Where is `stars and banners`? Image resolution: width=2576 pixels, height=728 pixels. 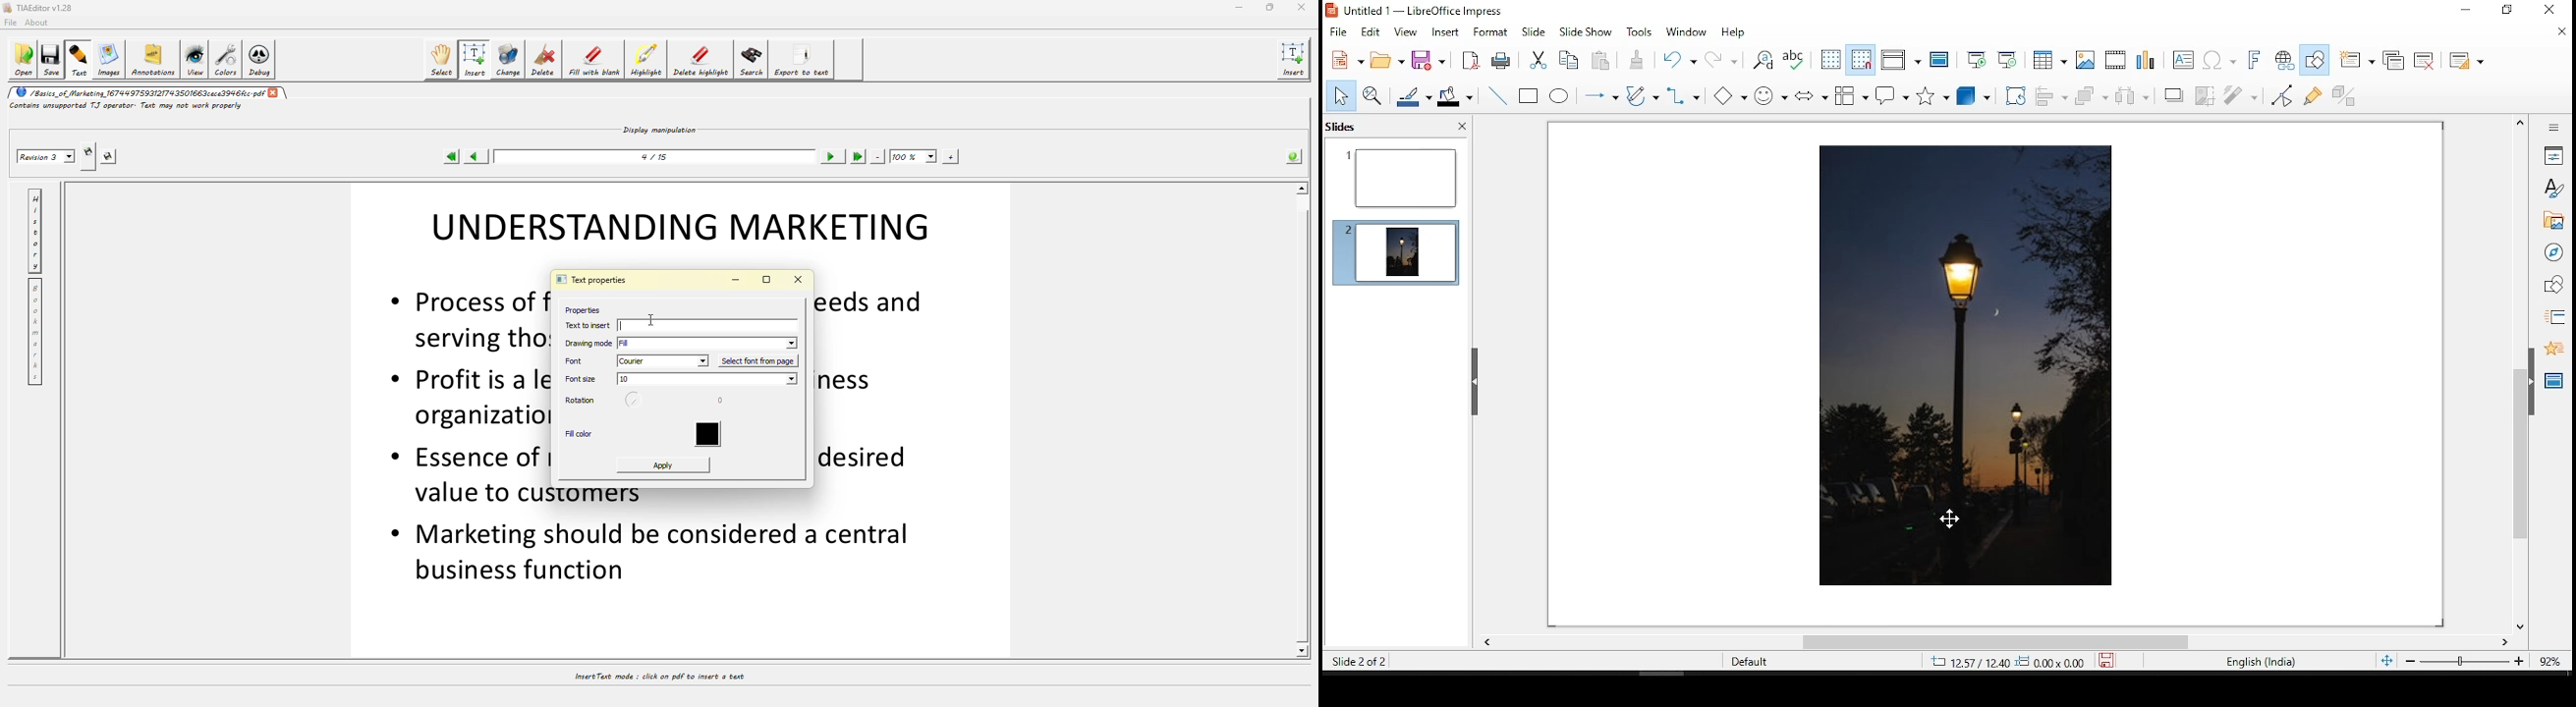 stars and banners is located at coordinates (1931, 97).